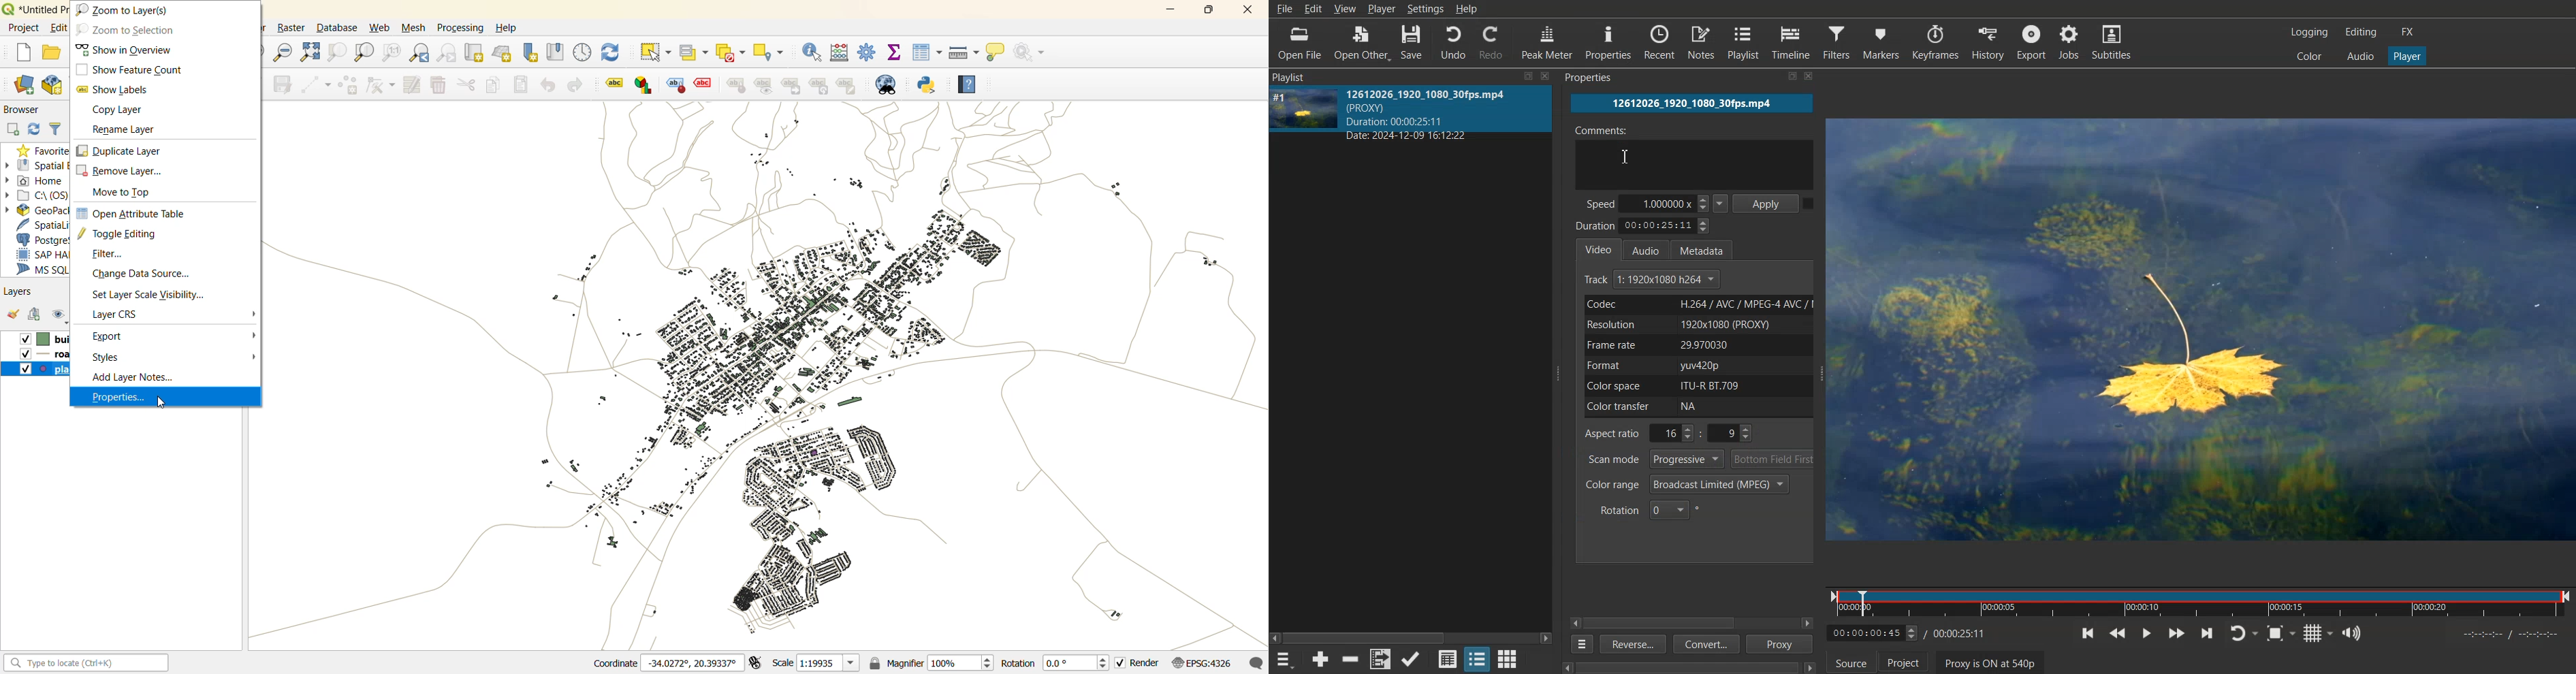 The image size is (2576, 700). I want to click on Source, so click(1851, 661).